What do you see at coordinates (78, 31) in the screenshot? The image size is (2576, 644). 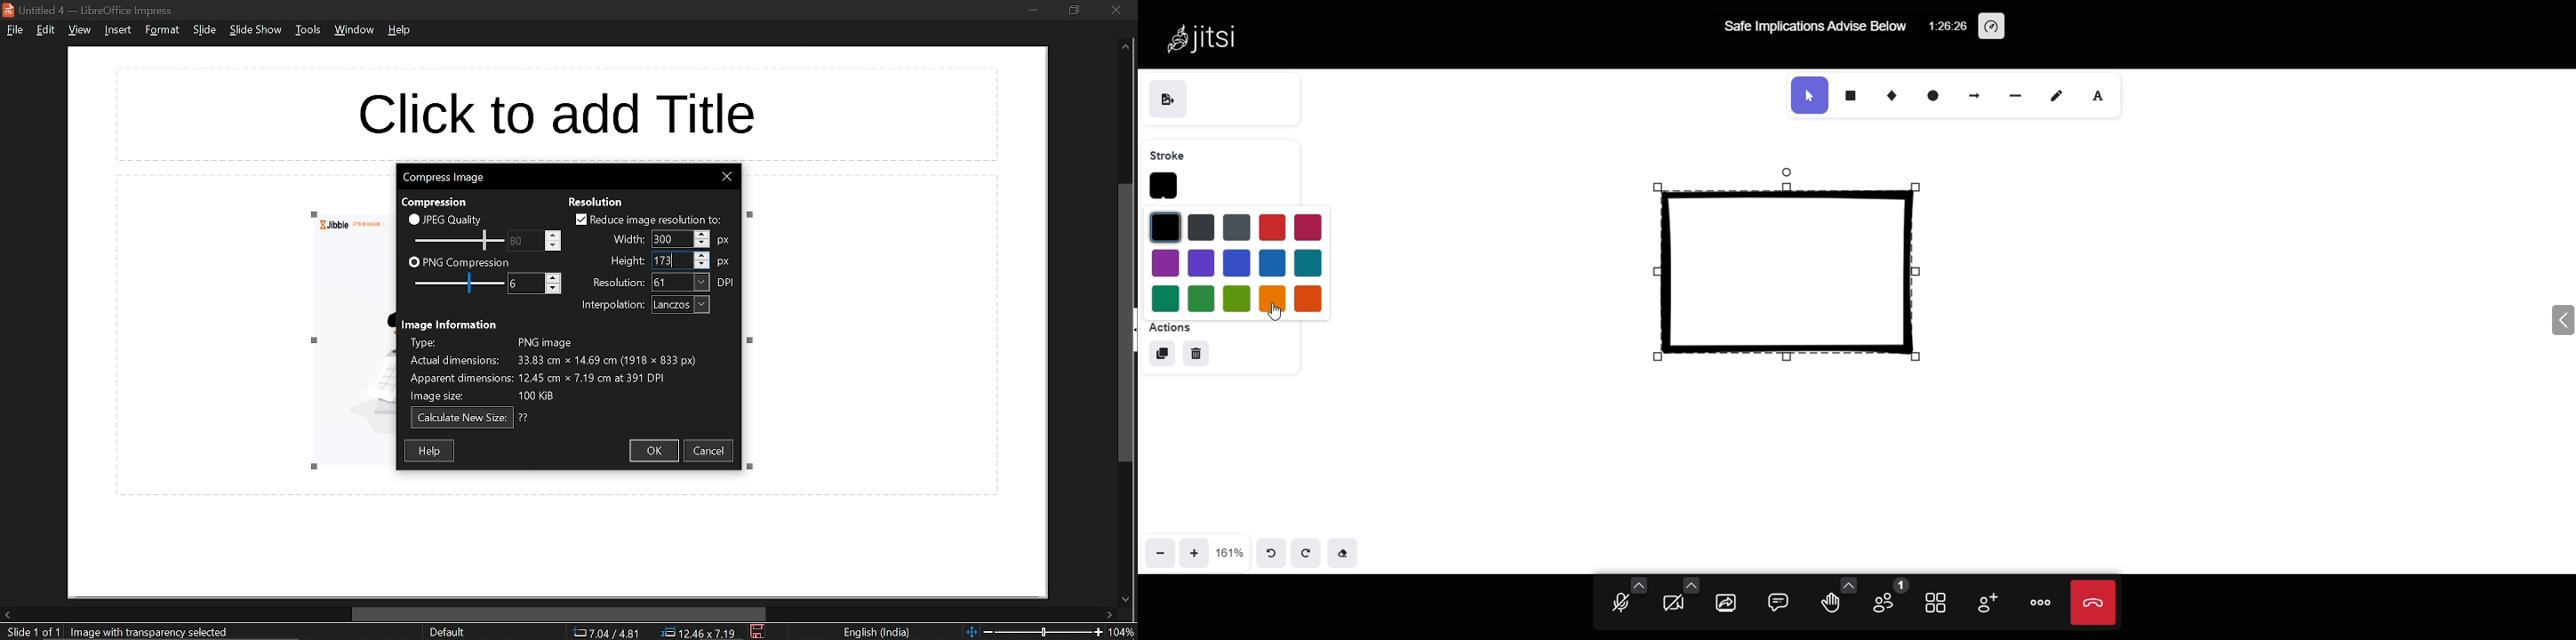 I see `view` at bounding box center [78, 31].